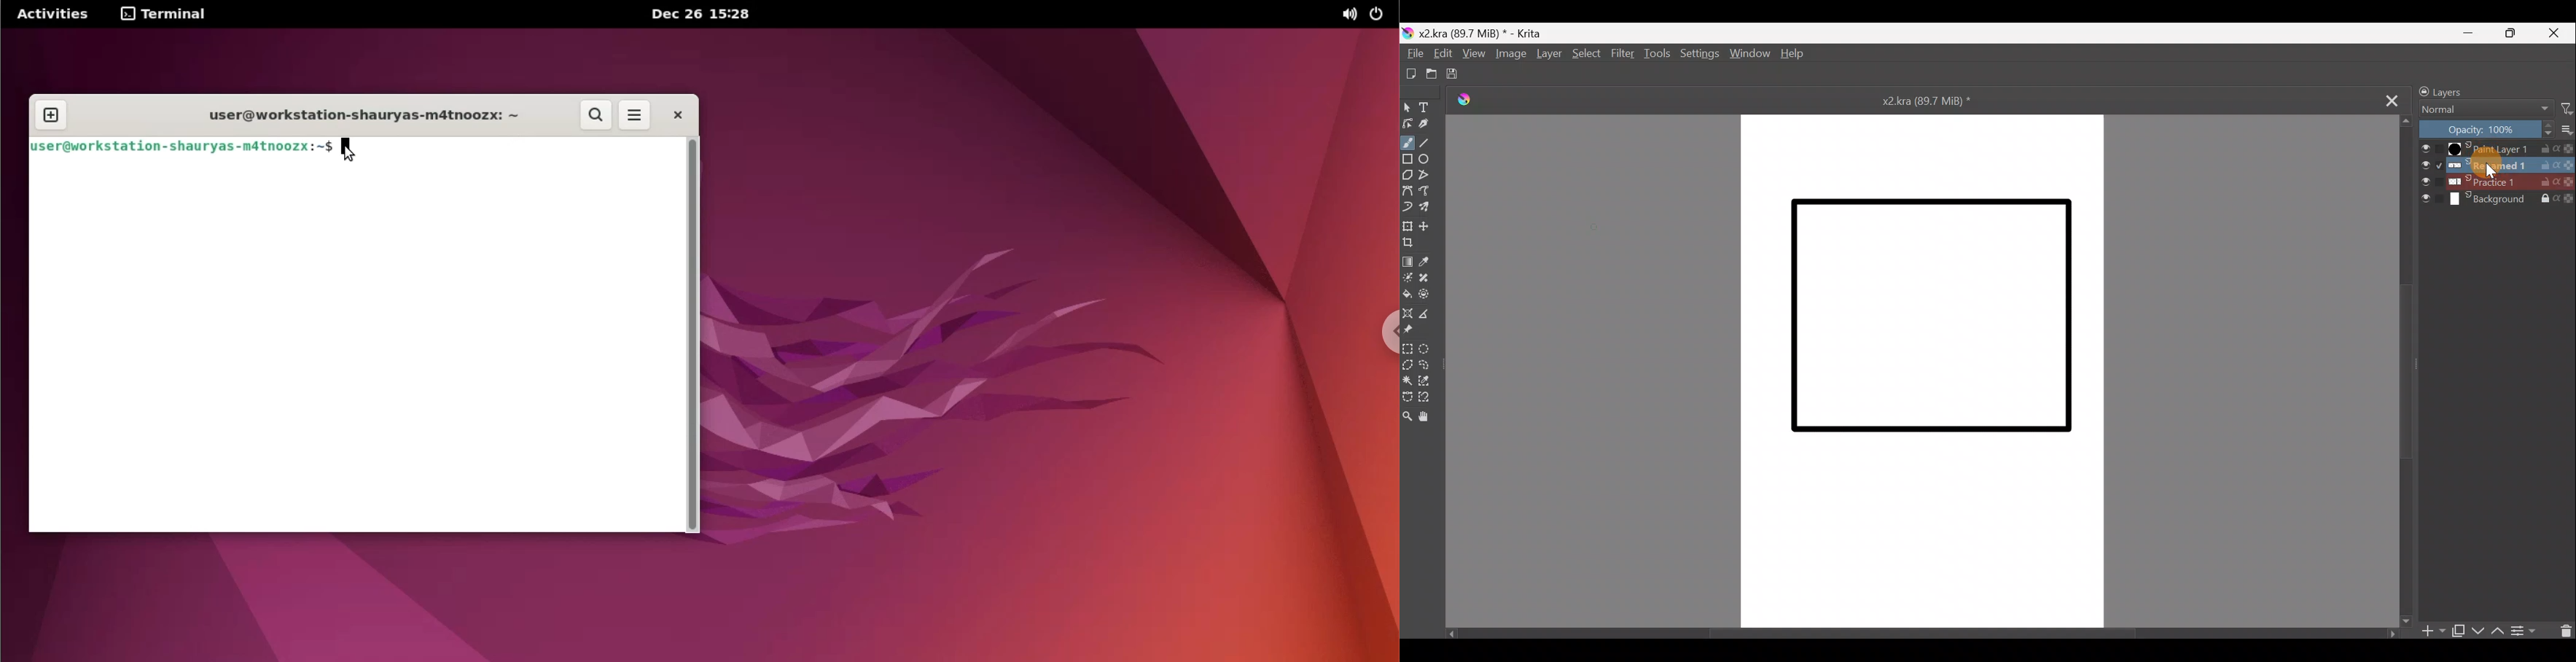 The width and height of the screenshot is (2576, 672). Describe the element at coordinates (1477, 55) in the screenshot. I see `View` at that location.